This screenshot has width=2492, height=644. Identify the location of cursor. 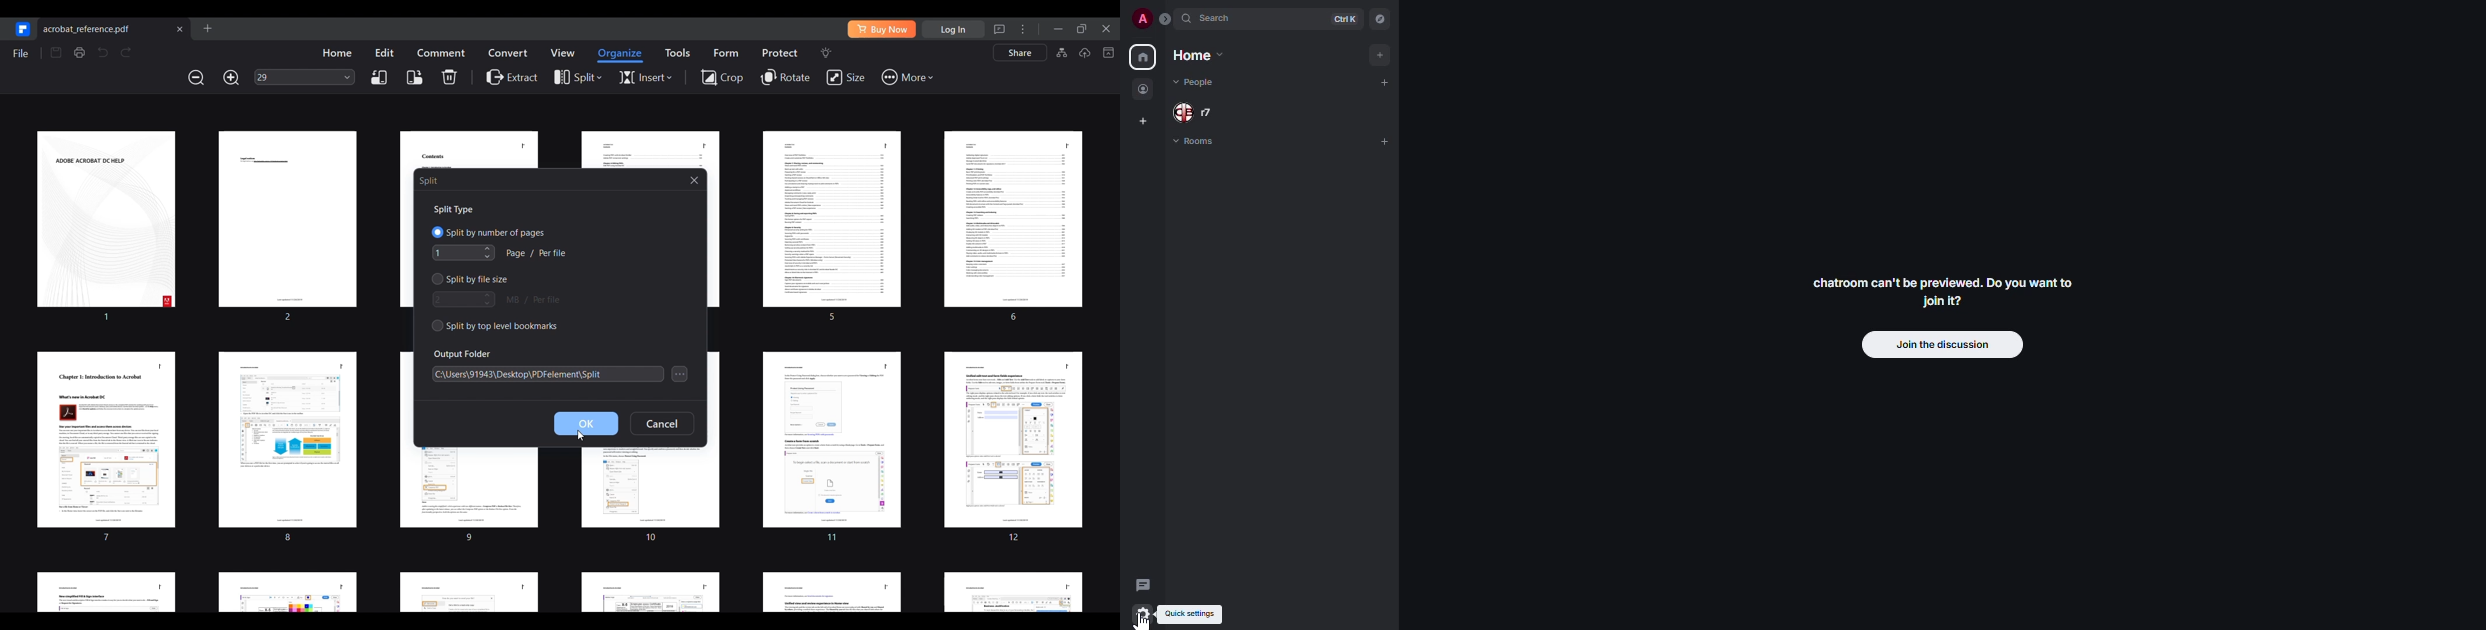
(1144, 620).